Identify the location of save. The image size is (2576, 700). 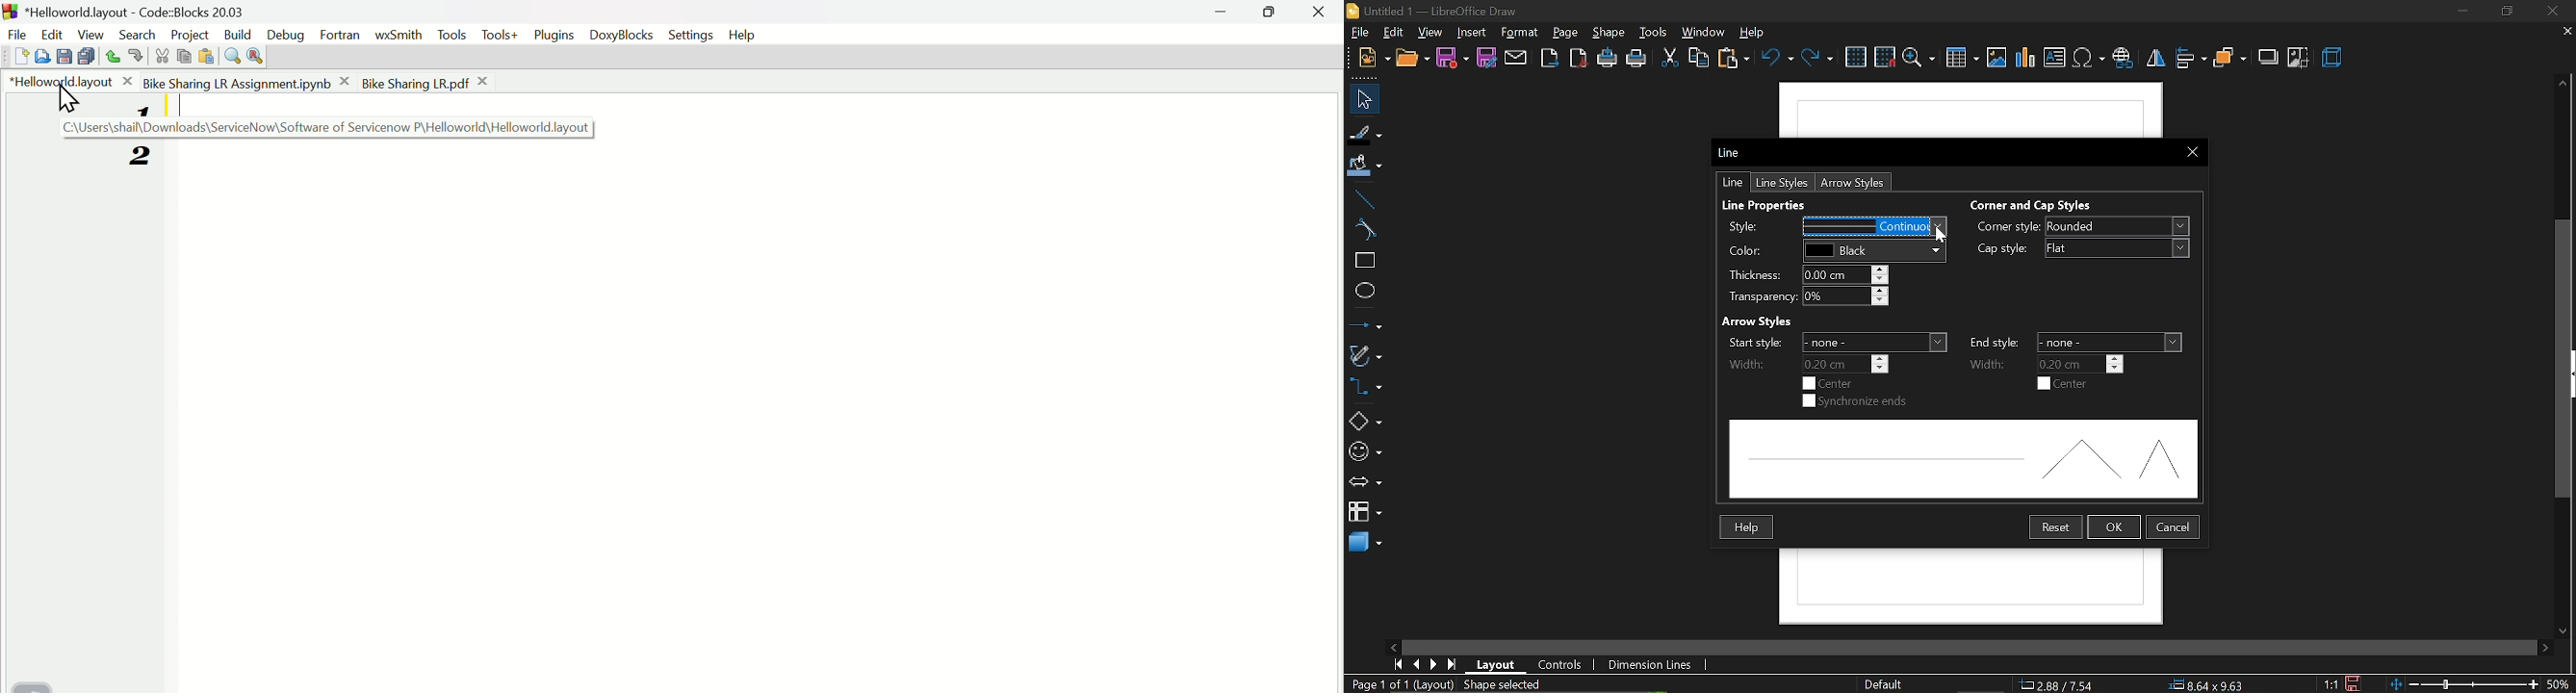
(2357, 682).